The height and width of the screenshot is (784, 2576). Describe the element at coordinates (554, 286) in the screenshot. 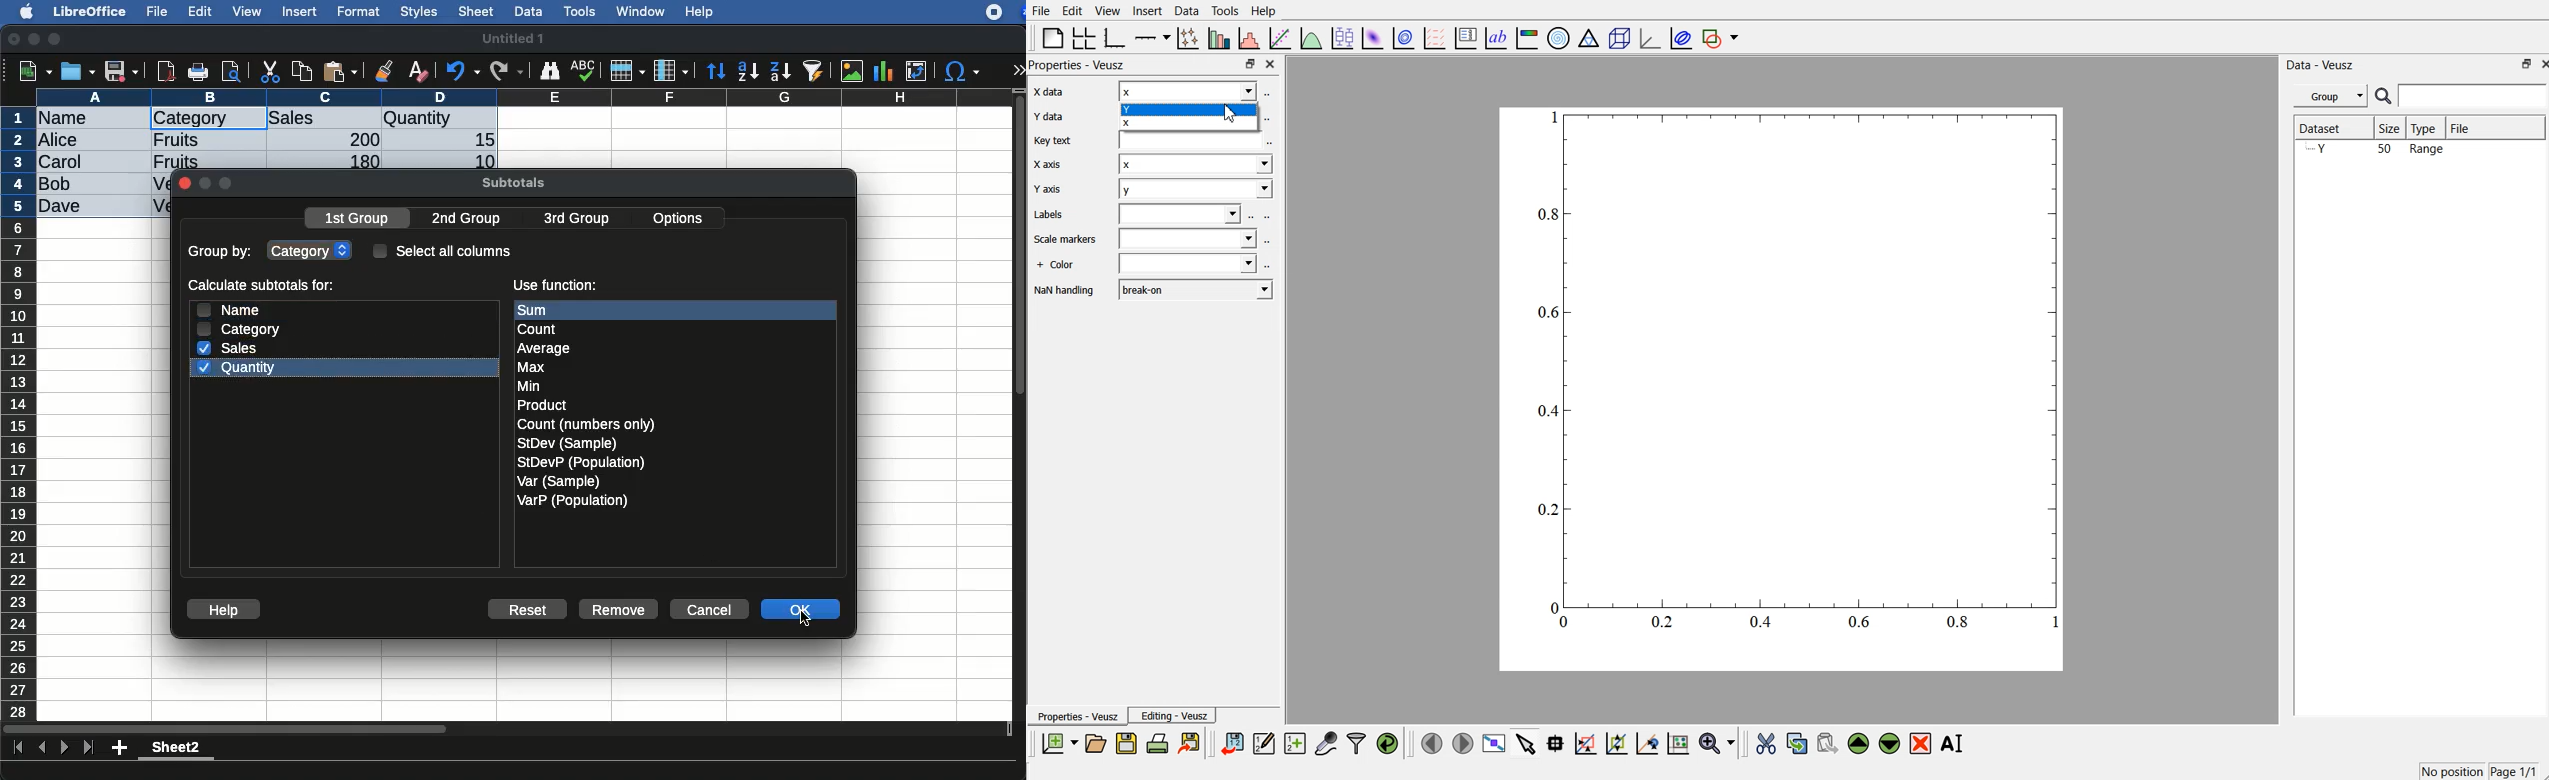

I see `use function` at that location.